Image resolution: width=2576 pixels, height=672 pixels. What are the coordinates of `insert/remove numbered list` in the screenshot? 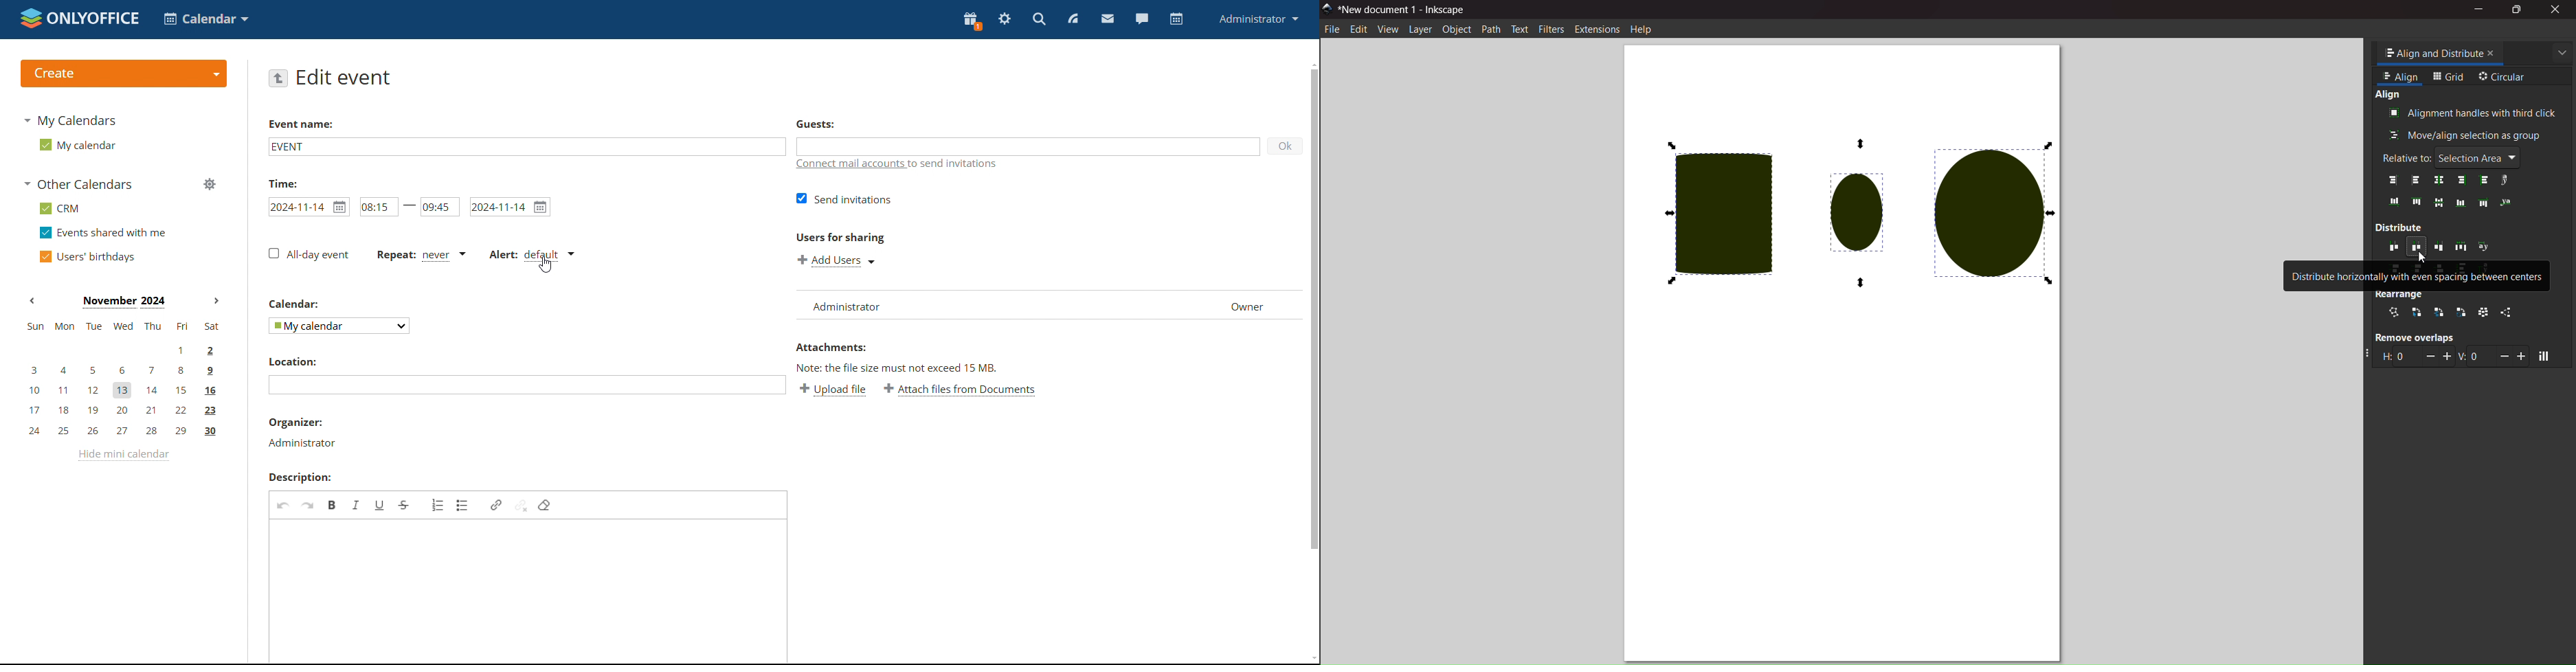 It's located at (438, 504).